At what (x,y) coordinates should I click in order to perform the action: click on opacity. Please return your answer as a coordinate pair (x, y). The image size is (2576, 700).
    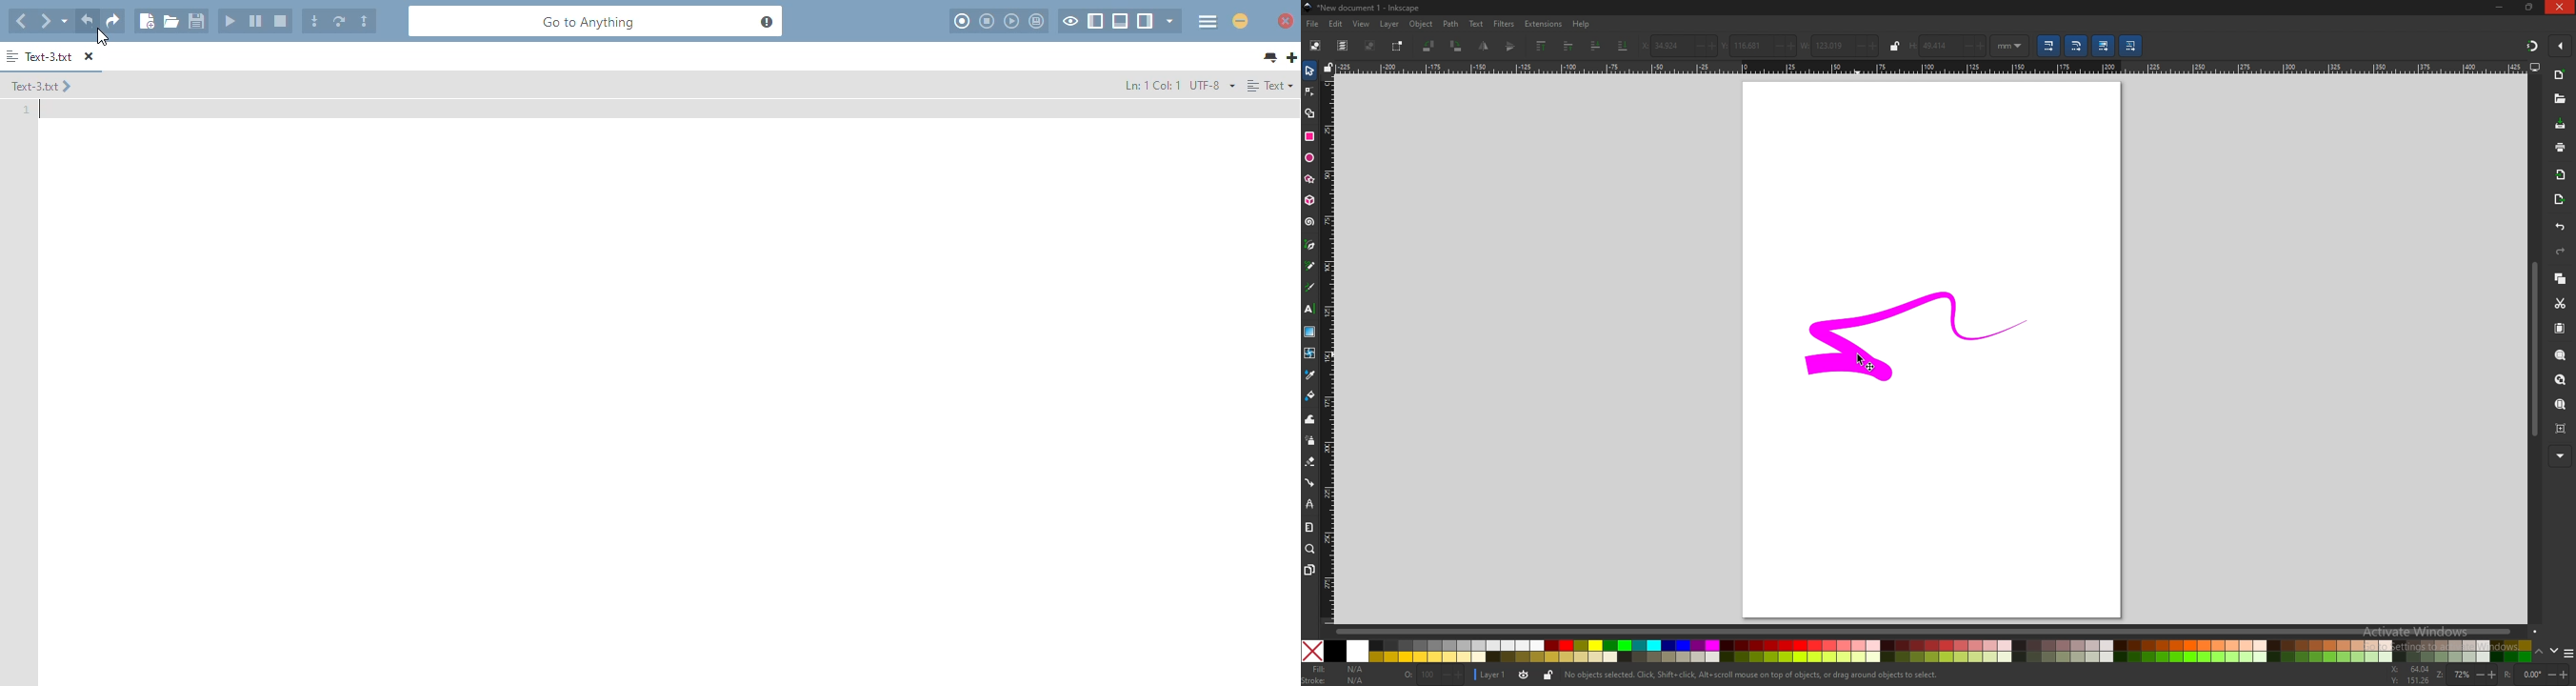
    Looking at the image, I should click on (1434, 675).